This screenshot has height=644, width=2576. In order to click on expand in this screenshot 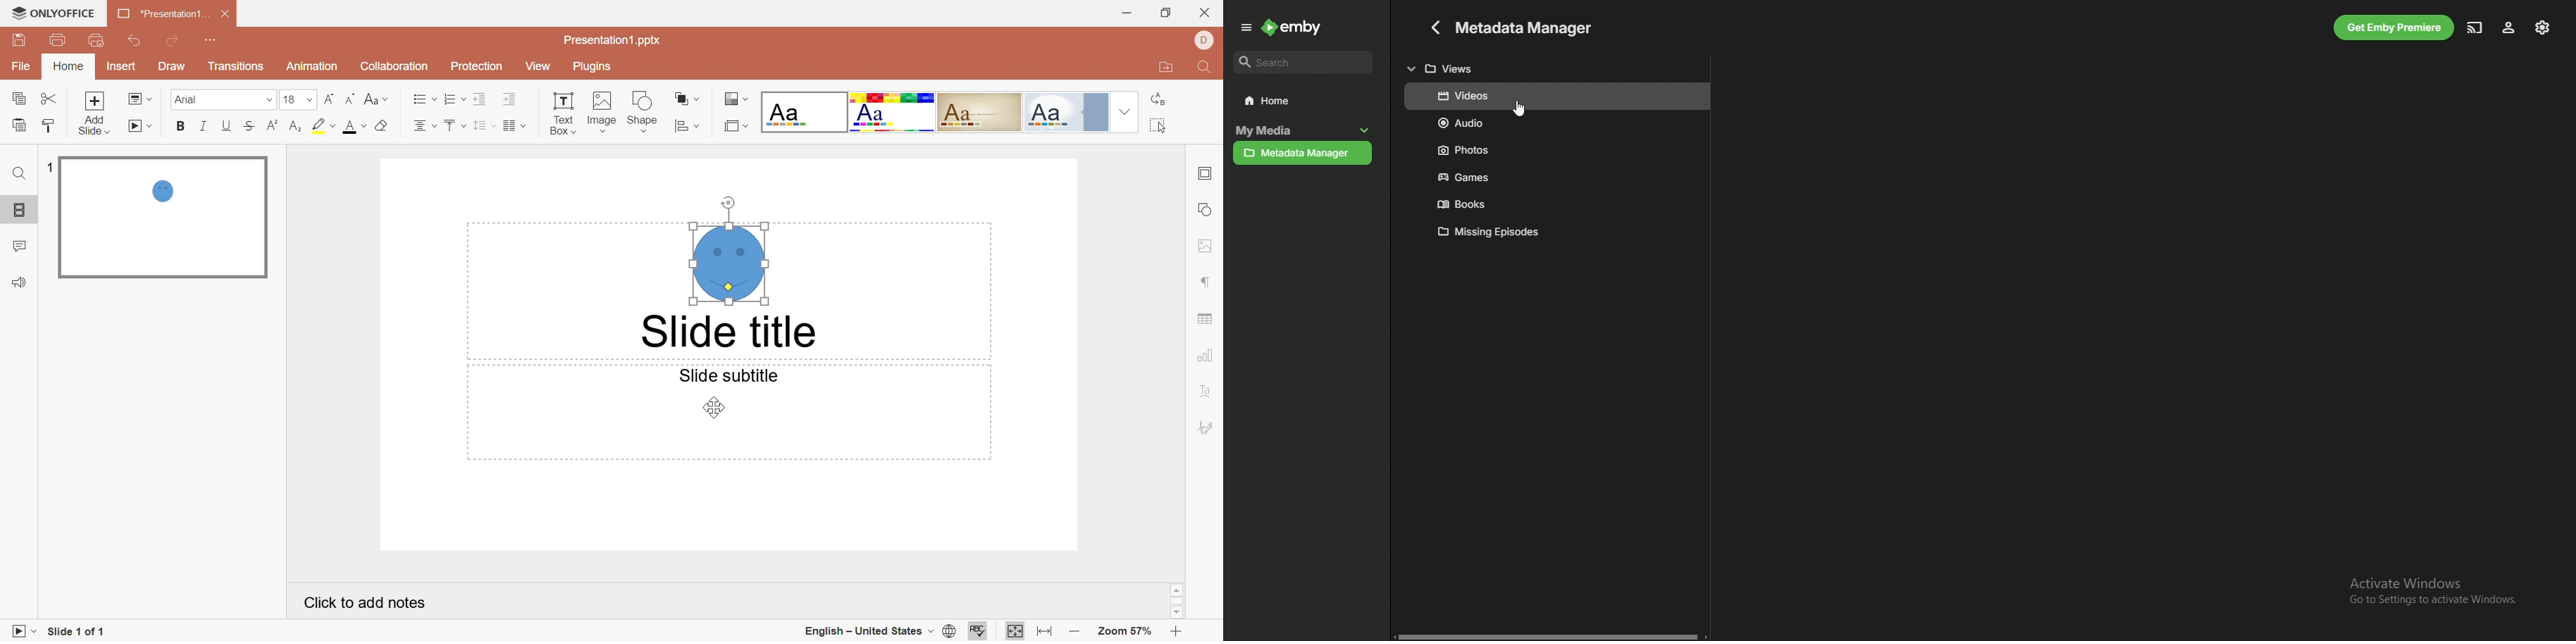, I will do `click(1247, 28)`.